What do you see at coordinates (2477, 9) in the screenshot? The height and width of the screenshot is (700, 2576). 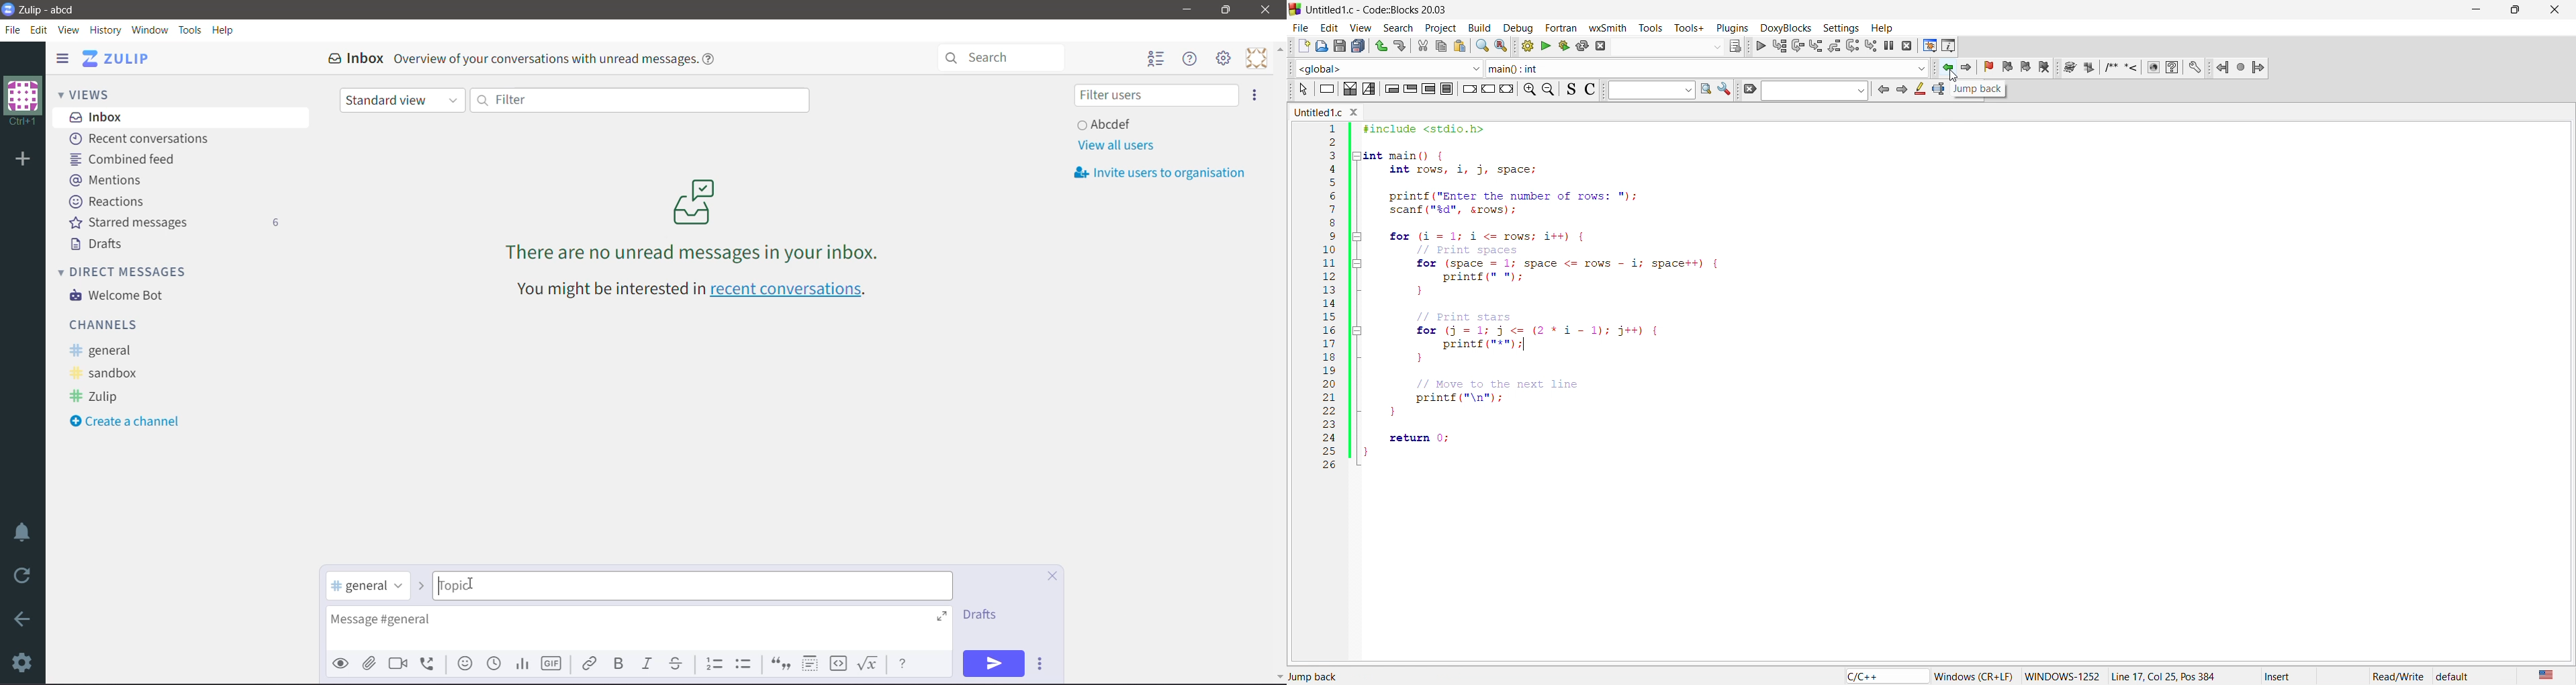 I see `minimize` at bounding box center [2477, 9].